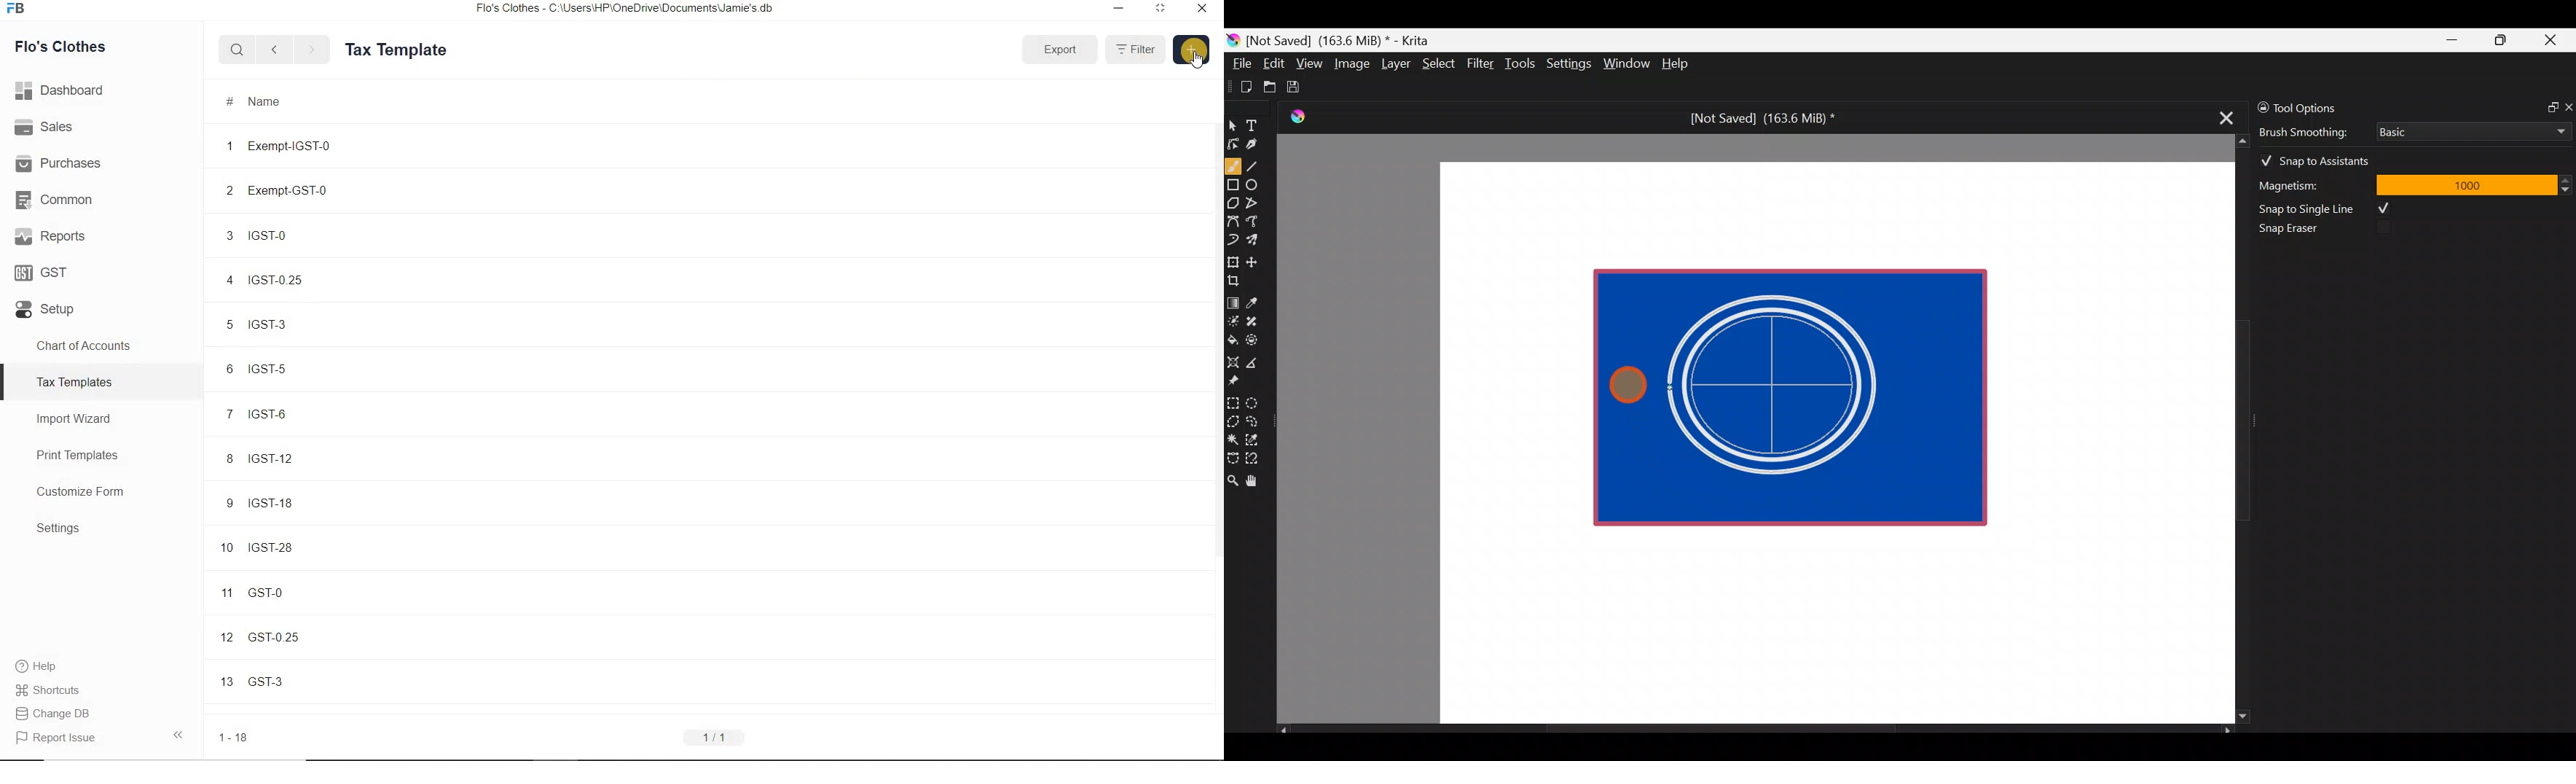  I want to click on Chart of Accounts, so click(101, 346).